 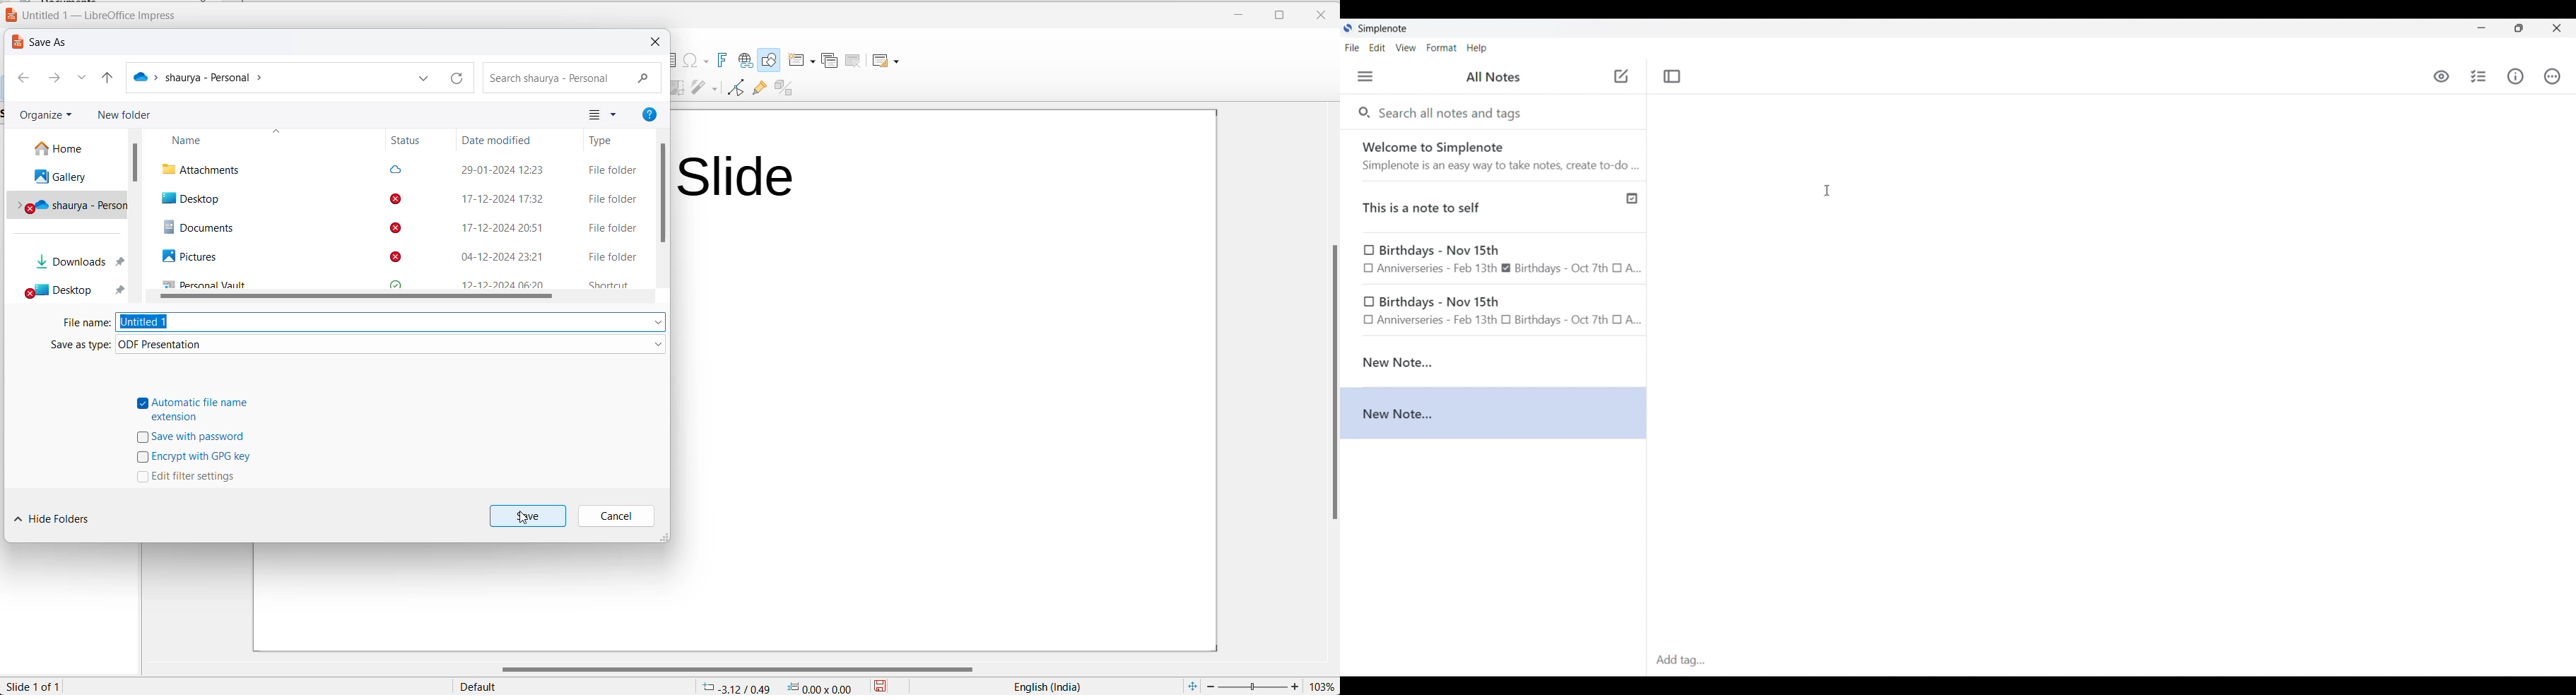 I want to click on HIDE FOLDERS, so click(x=58, y=517).